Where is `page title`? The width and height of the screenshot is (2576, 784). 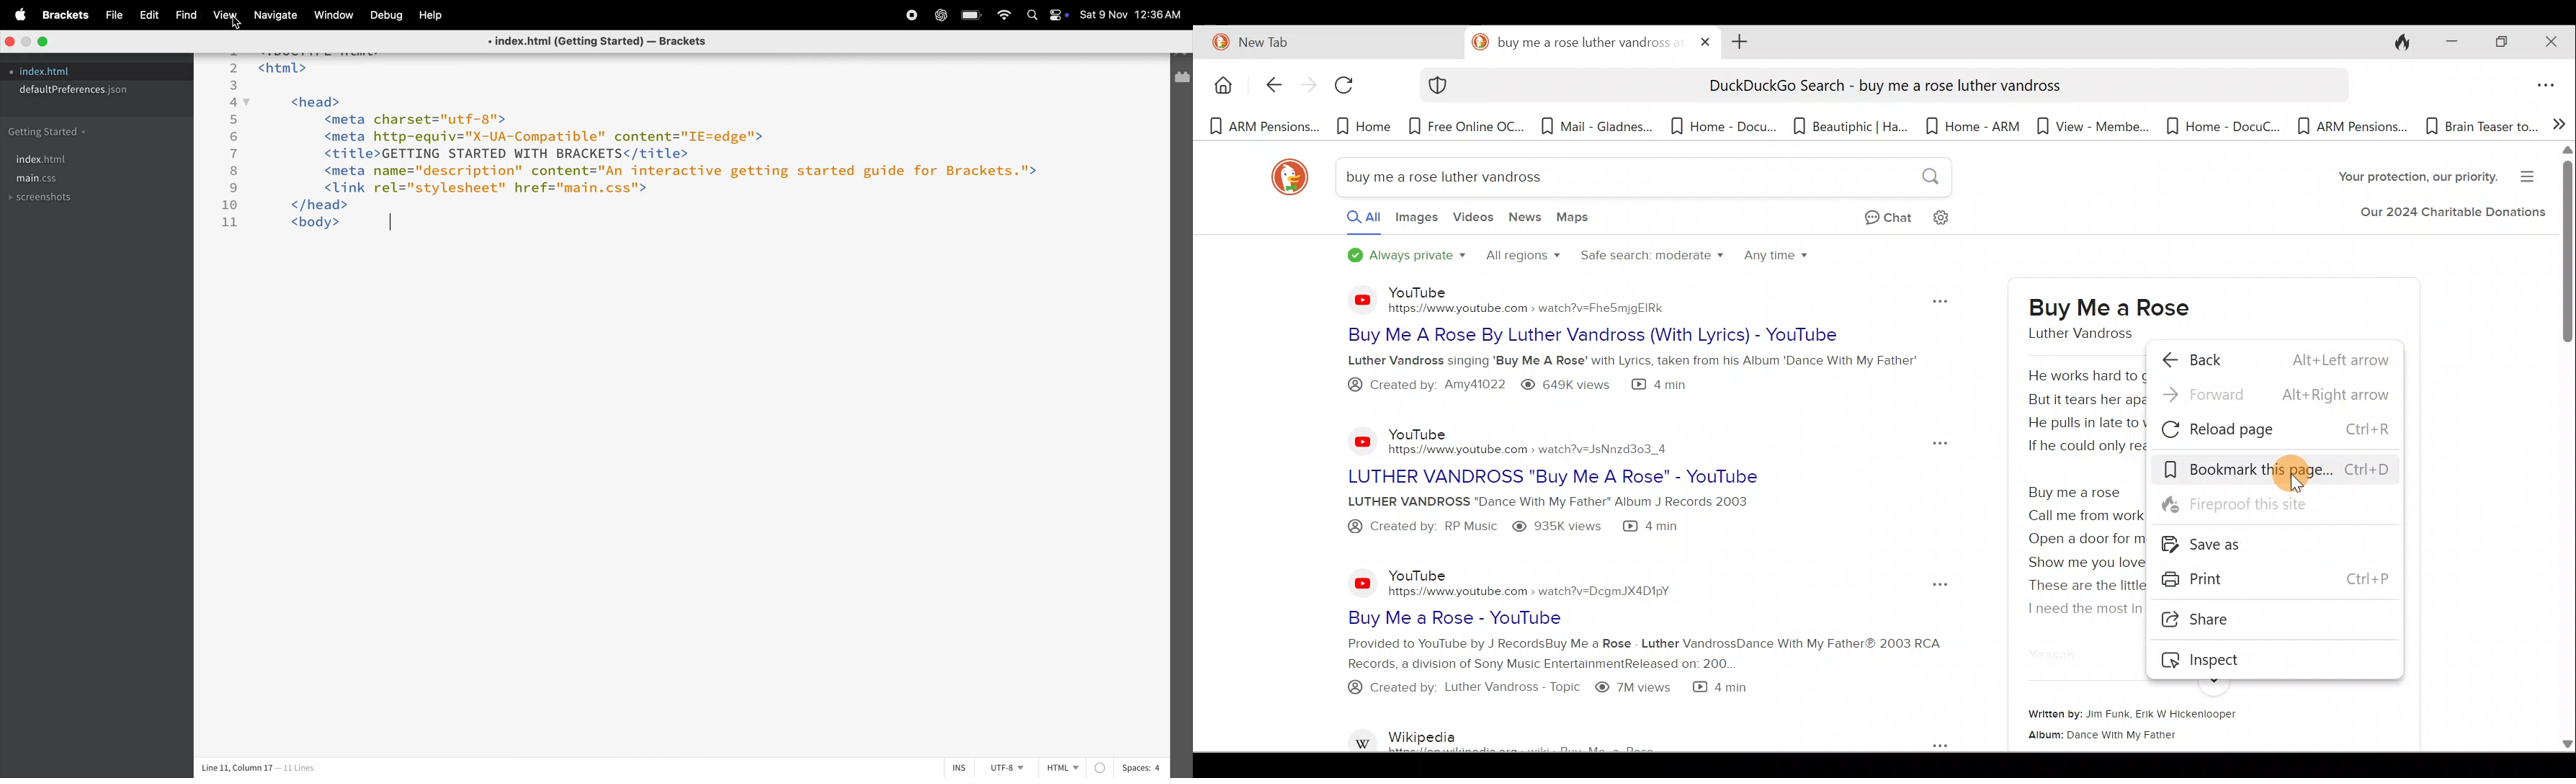 page title is located at coordinates (592, 42).